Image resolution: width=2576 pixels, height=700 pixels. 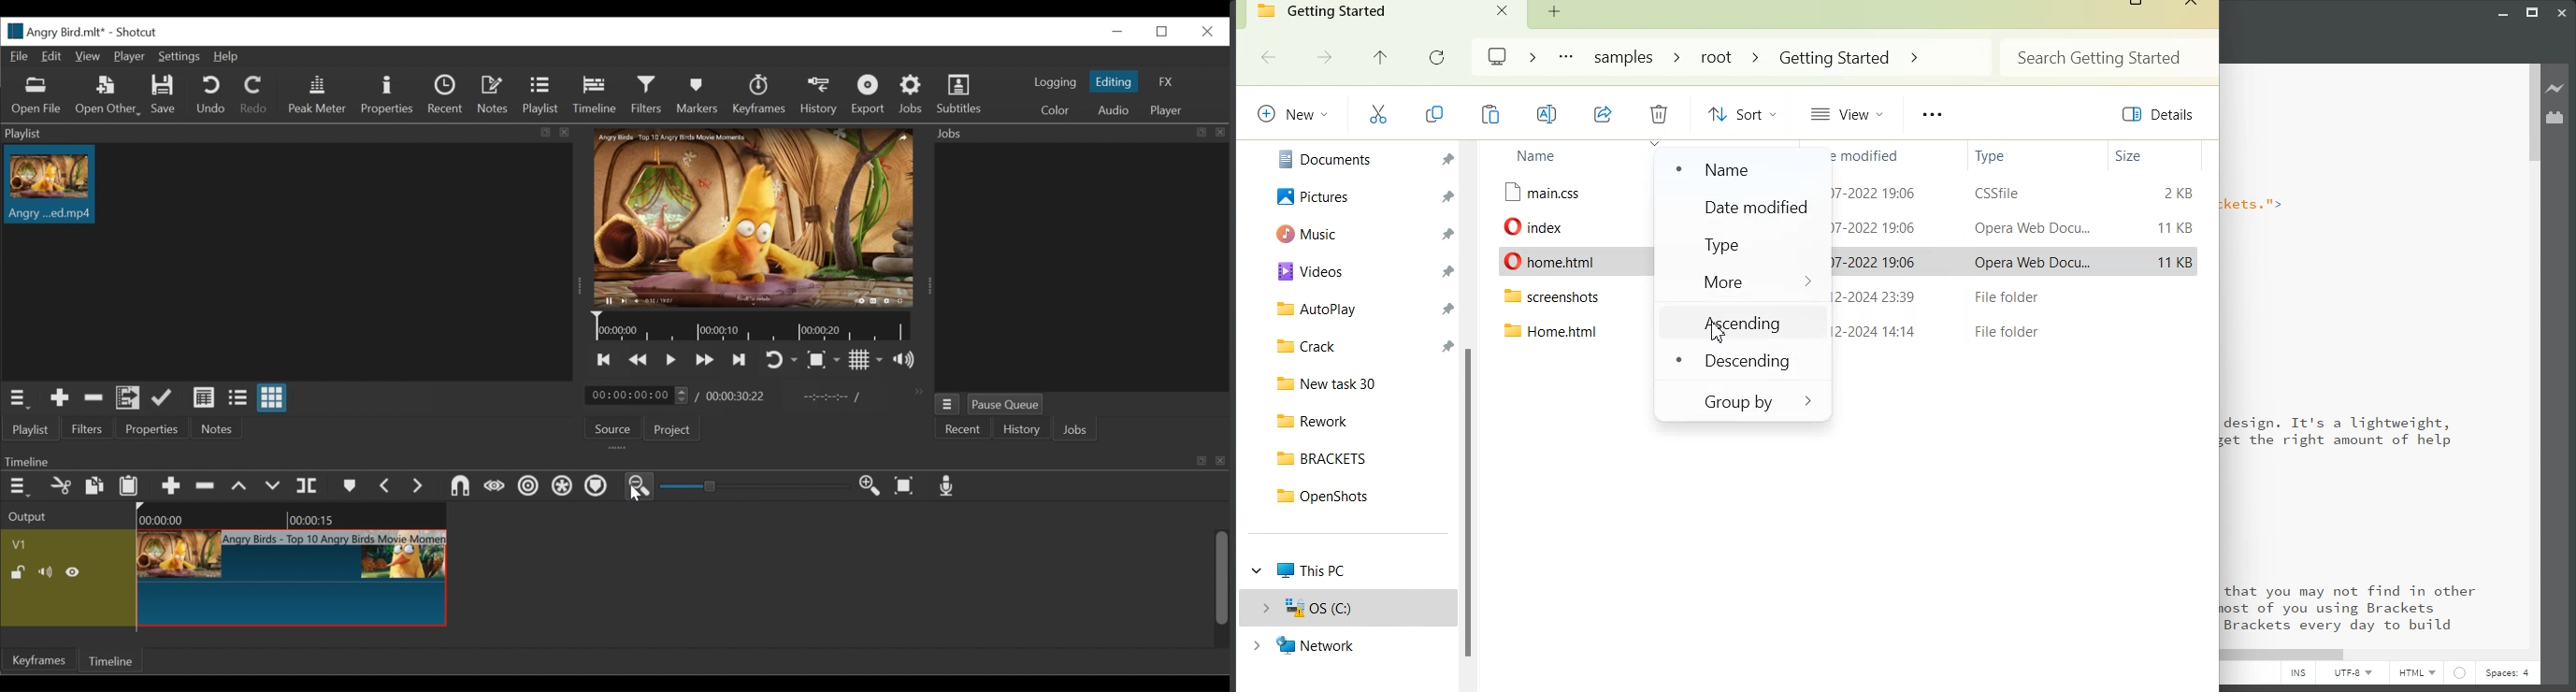 I want to click on Crack File, so click(x=1359, y=346).